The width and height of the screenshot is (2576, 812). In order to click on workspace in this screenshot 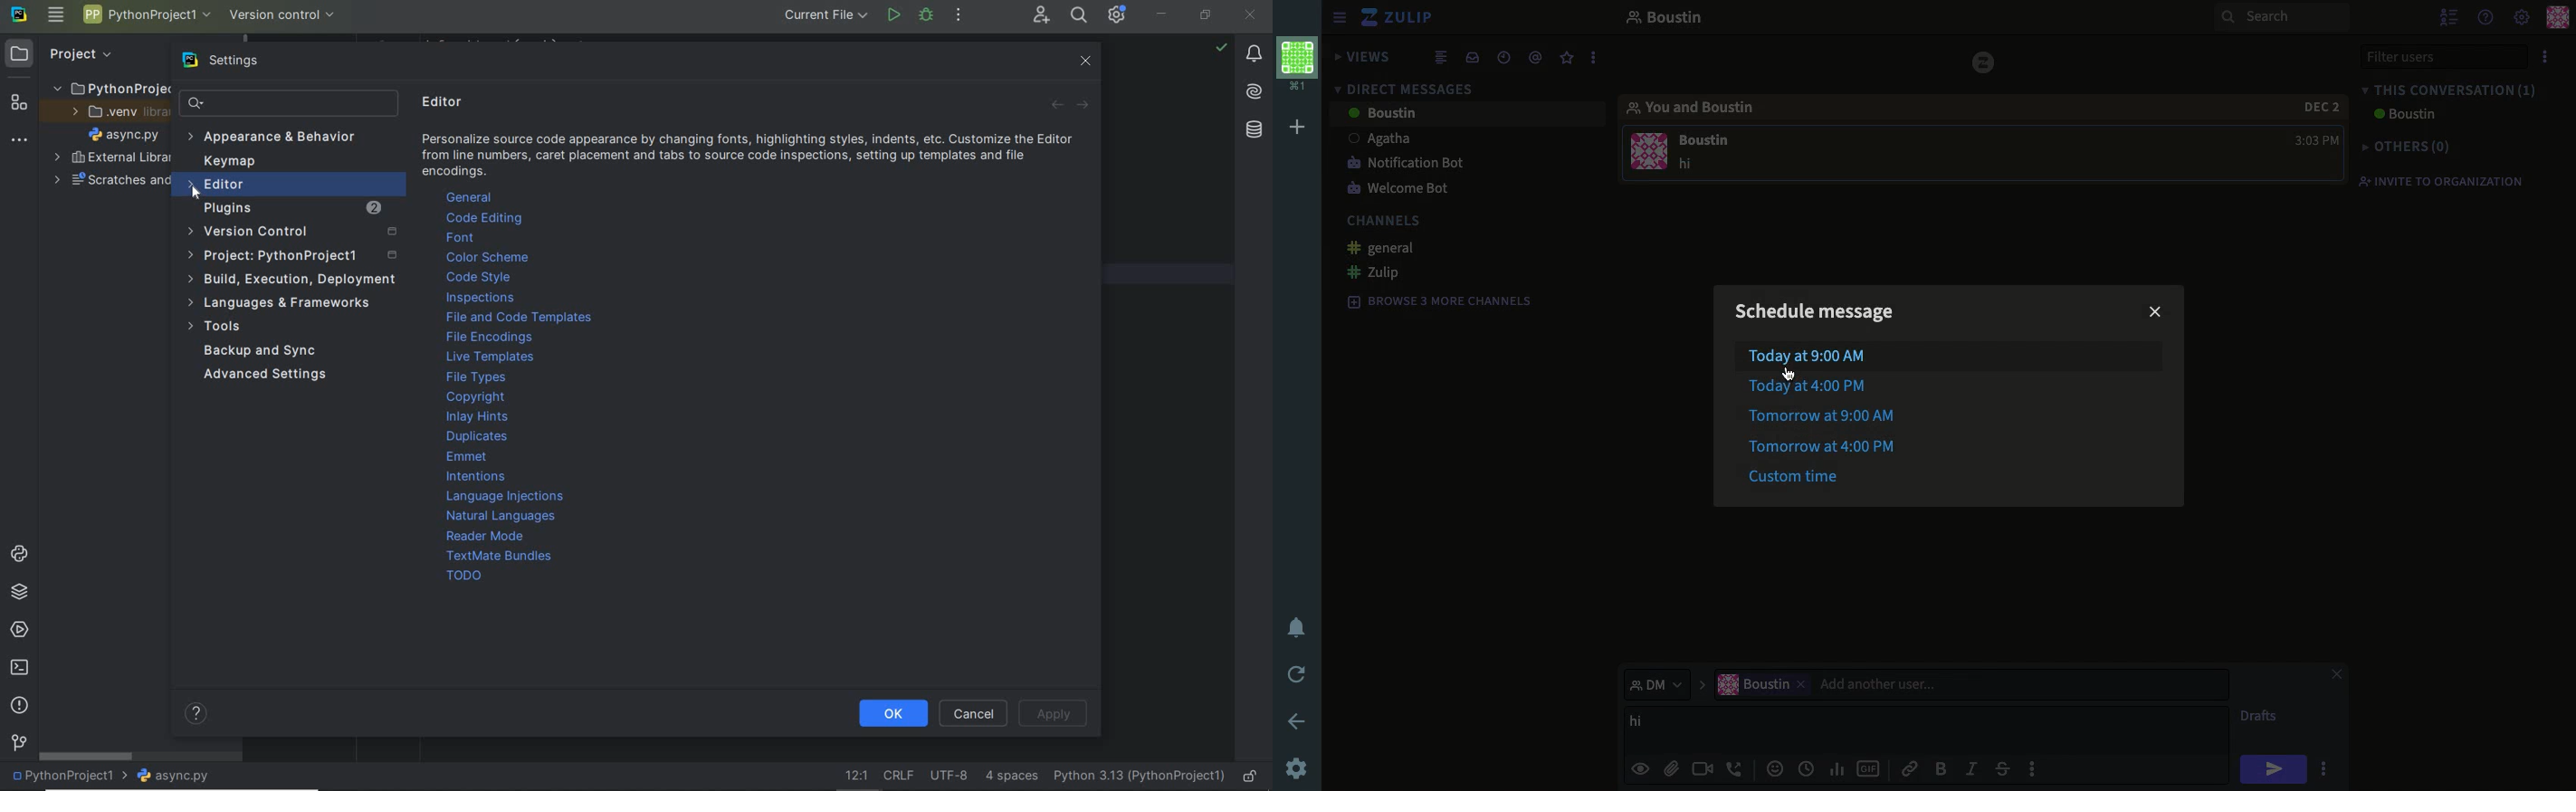, I will do `click(1297, 64)`.